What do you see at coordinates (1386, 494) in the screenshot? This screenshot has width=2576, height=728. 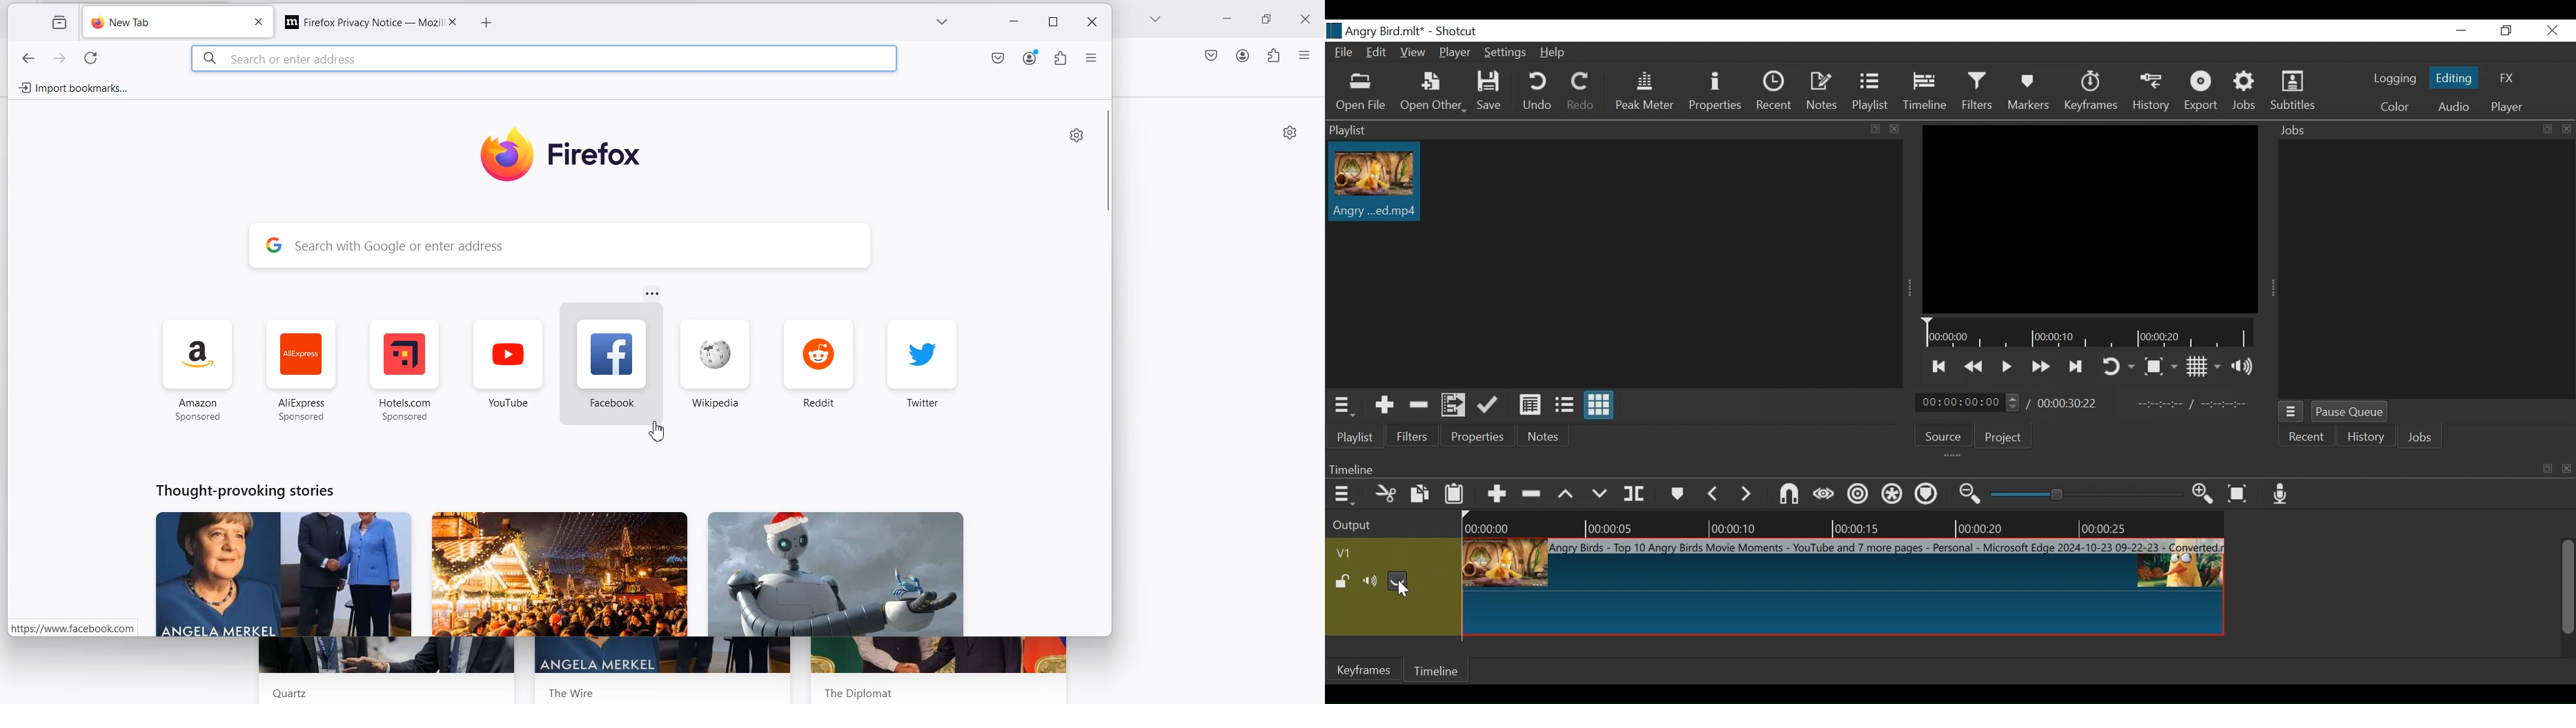 I see `Cut` at bounding box center [1386, 494].